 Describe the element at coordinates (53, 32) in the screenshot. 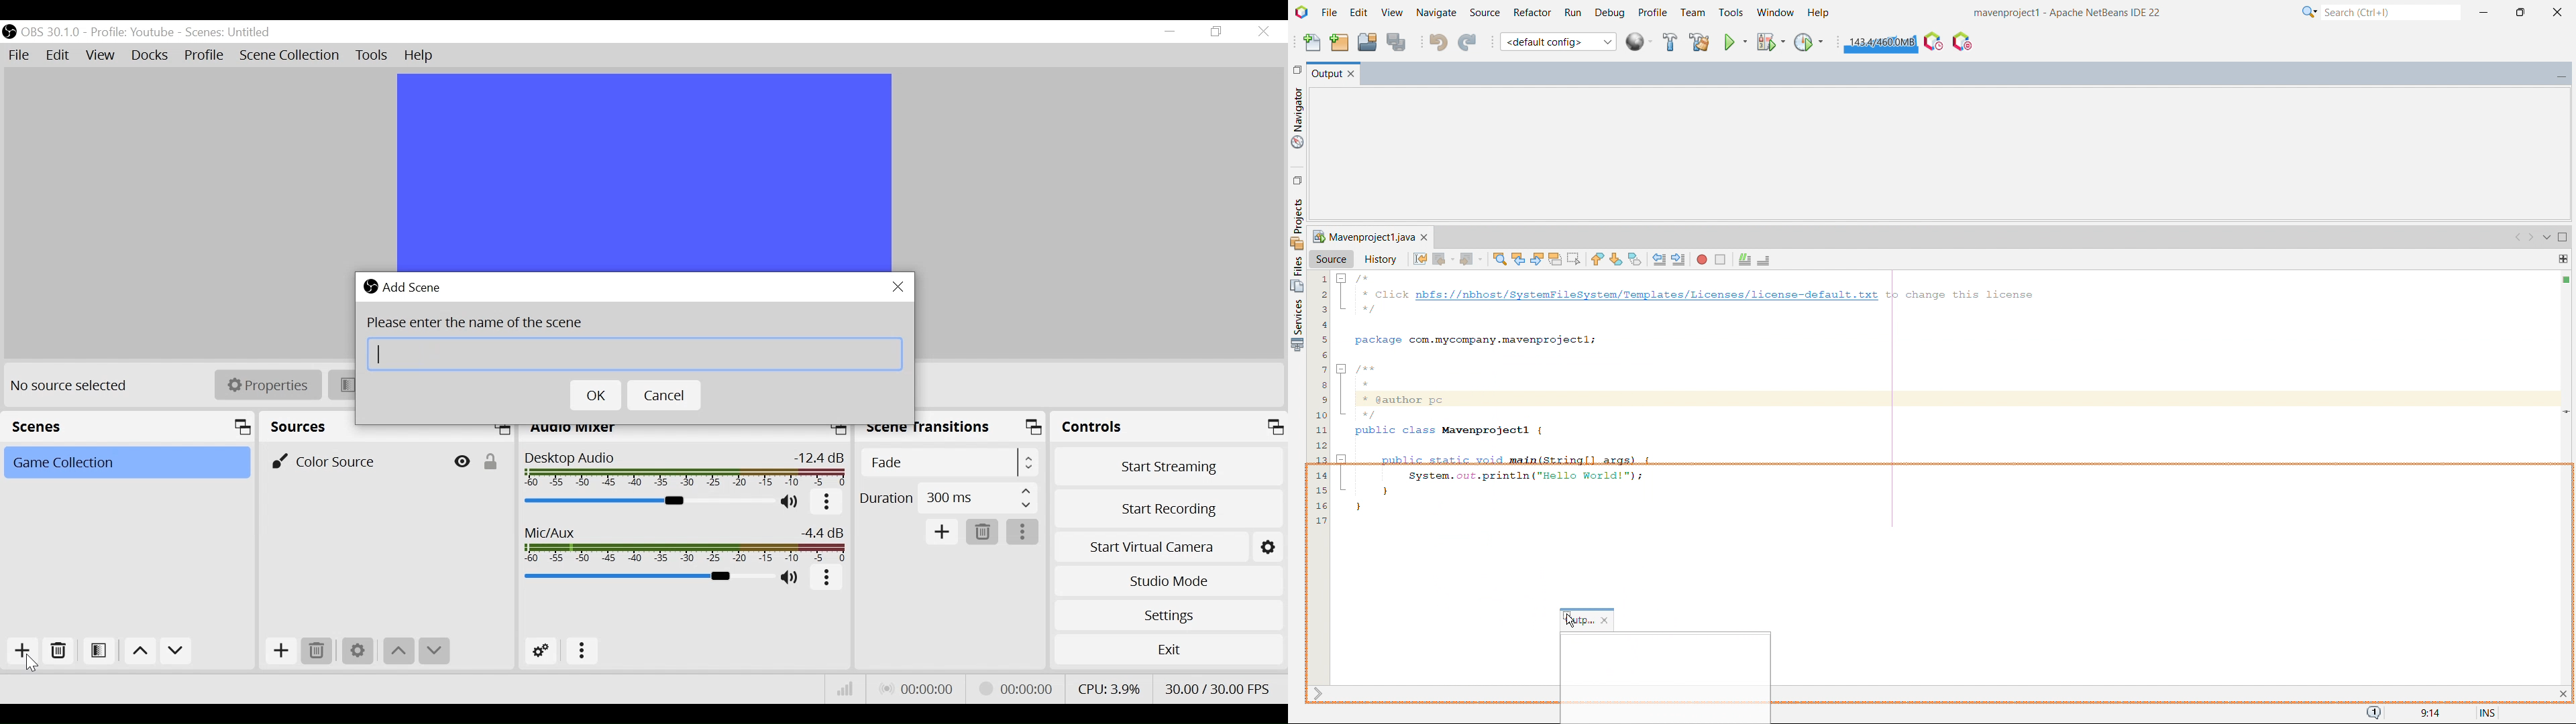

I see `OBS Version` at that location.